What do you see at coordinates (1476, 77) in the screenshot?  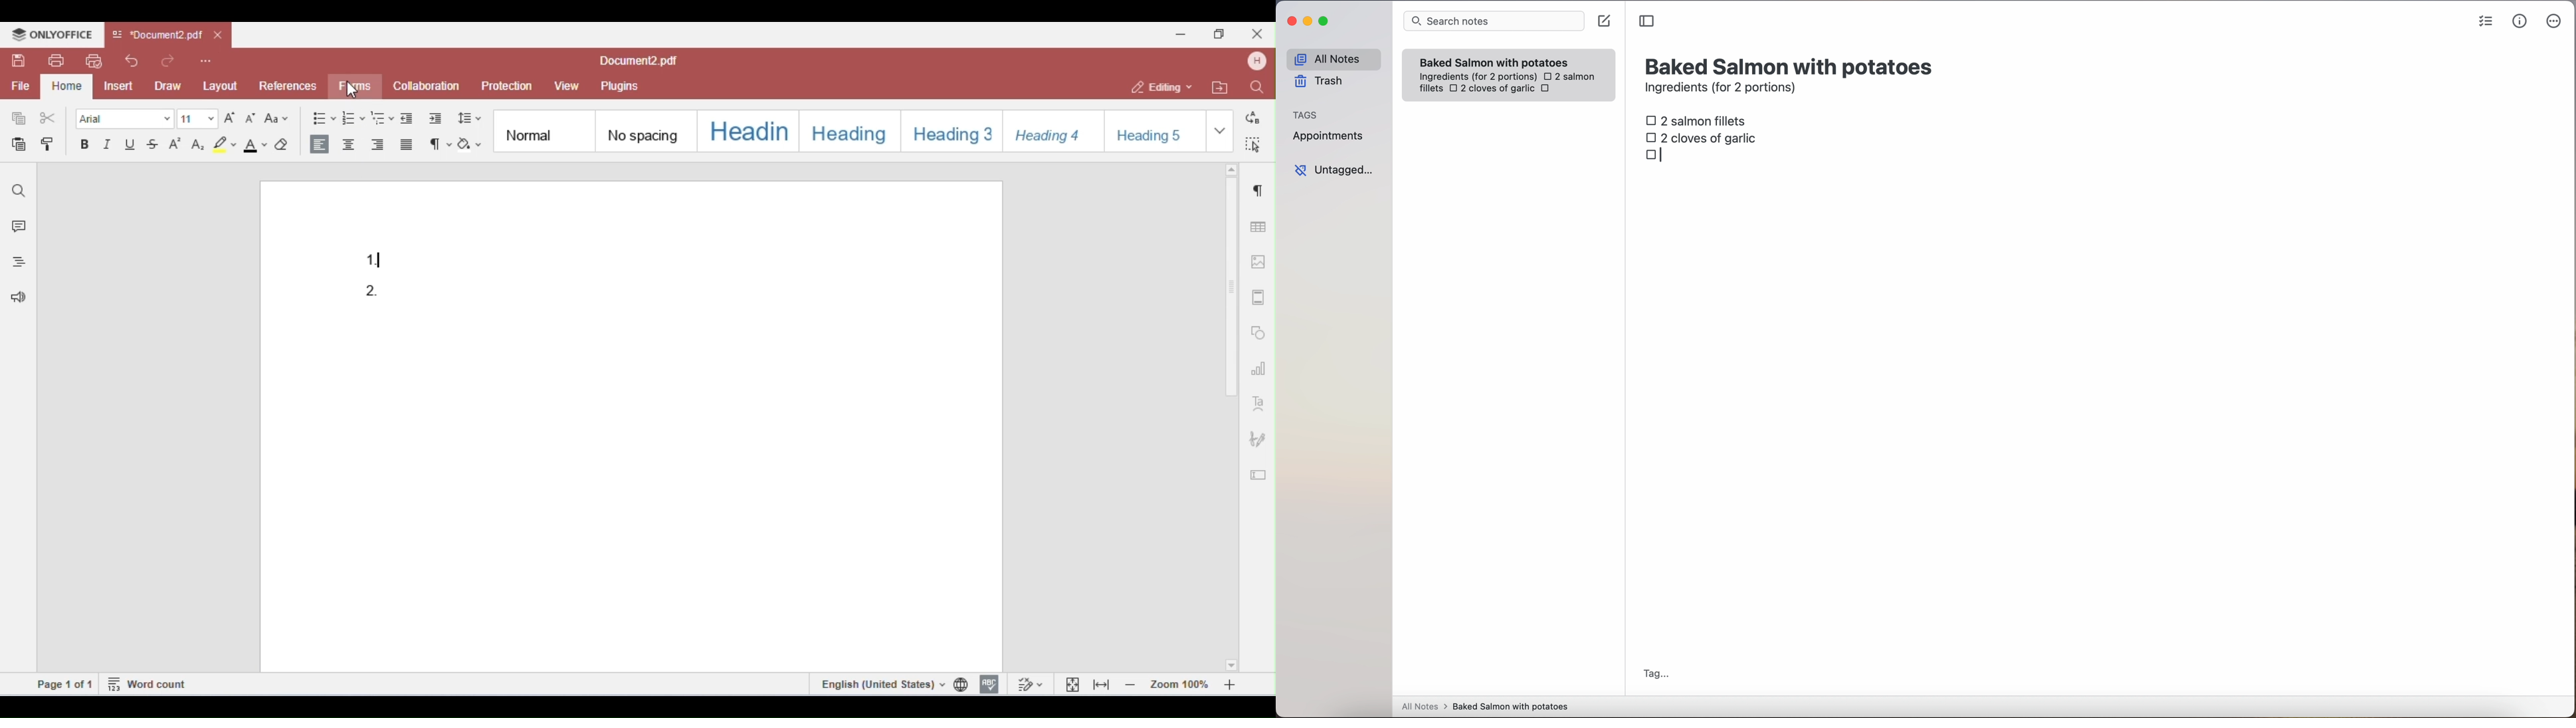 I see `ingredientes (for 2 portions)` at bounding box center [1476, 77].